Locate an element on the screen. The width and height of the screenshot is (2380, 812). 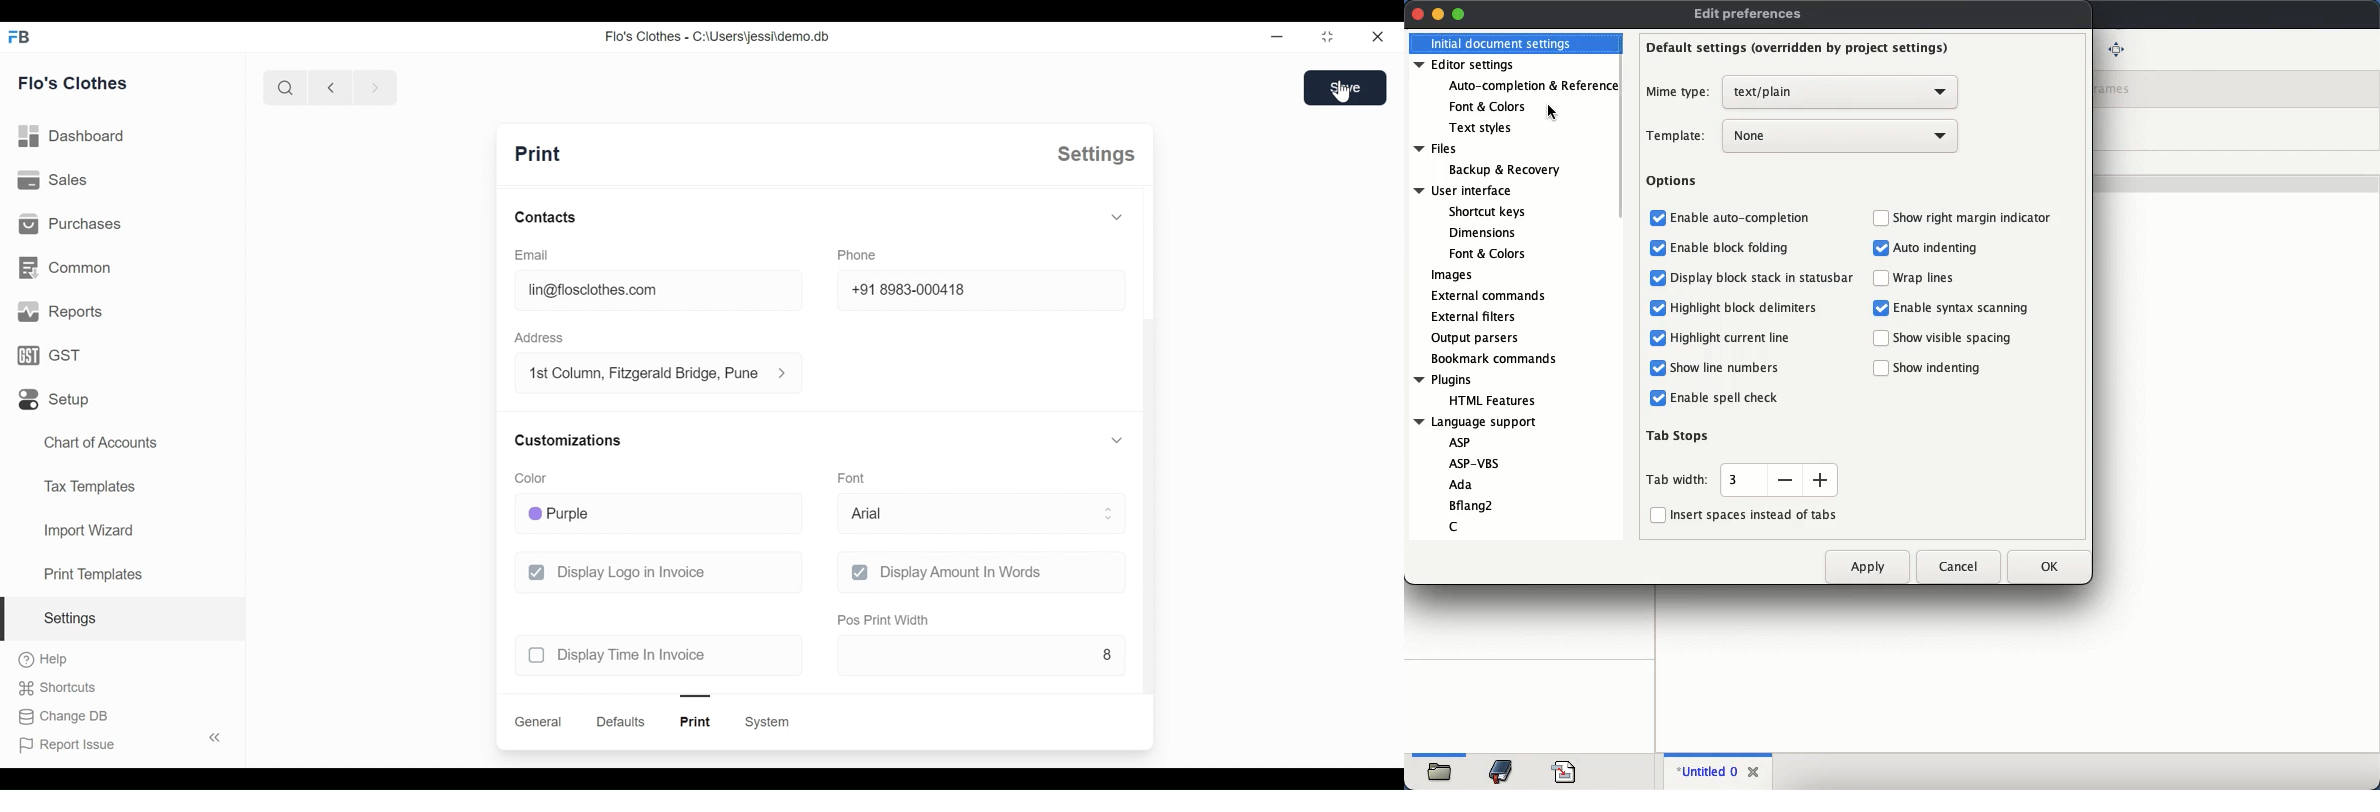
+91 8983-000418 is located at coordinates (982, 290).